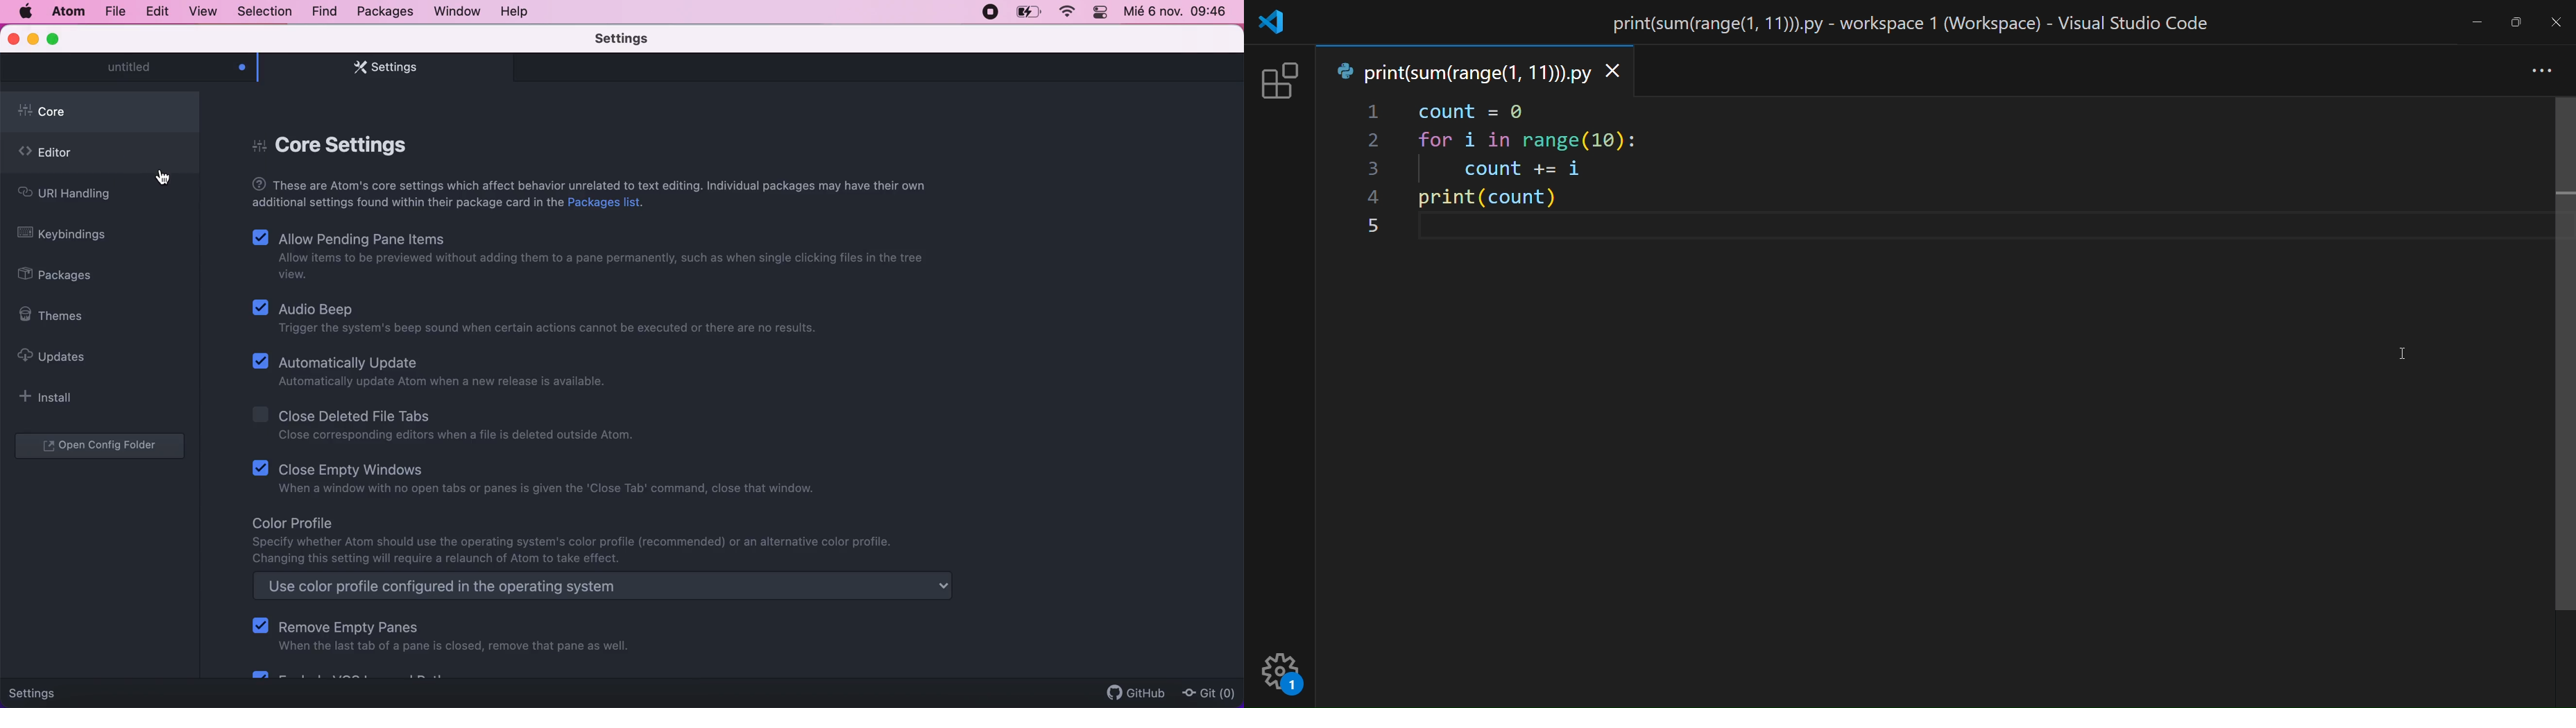 The image size is (2576, 728). What do you see at coordinates (521, 12) in the screenshot?
I see `help` at bounding box center [521, 12].